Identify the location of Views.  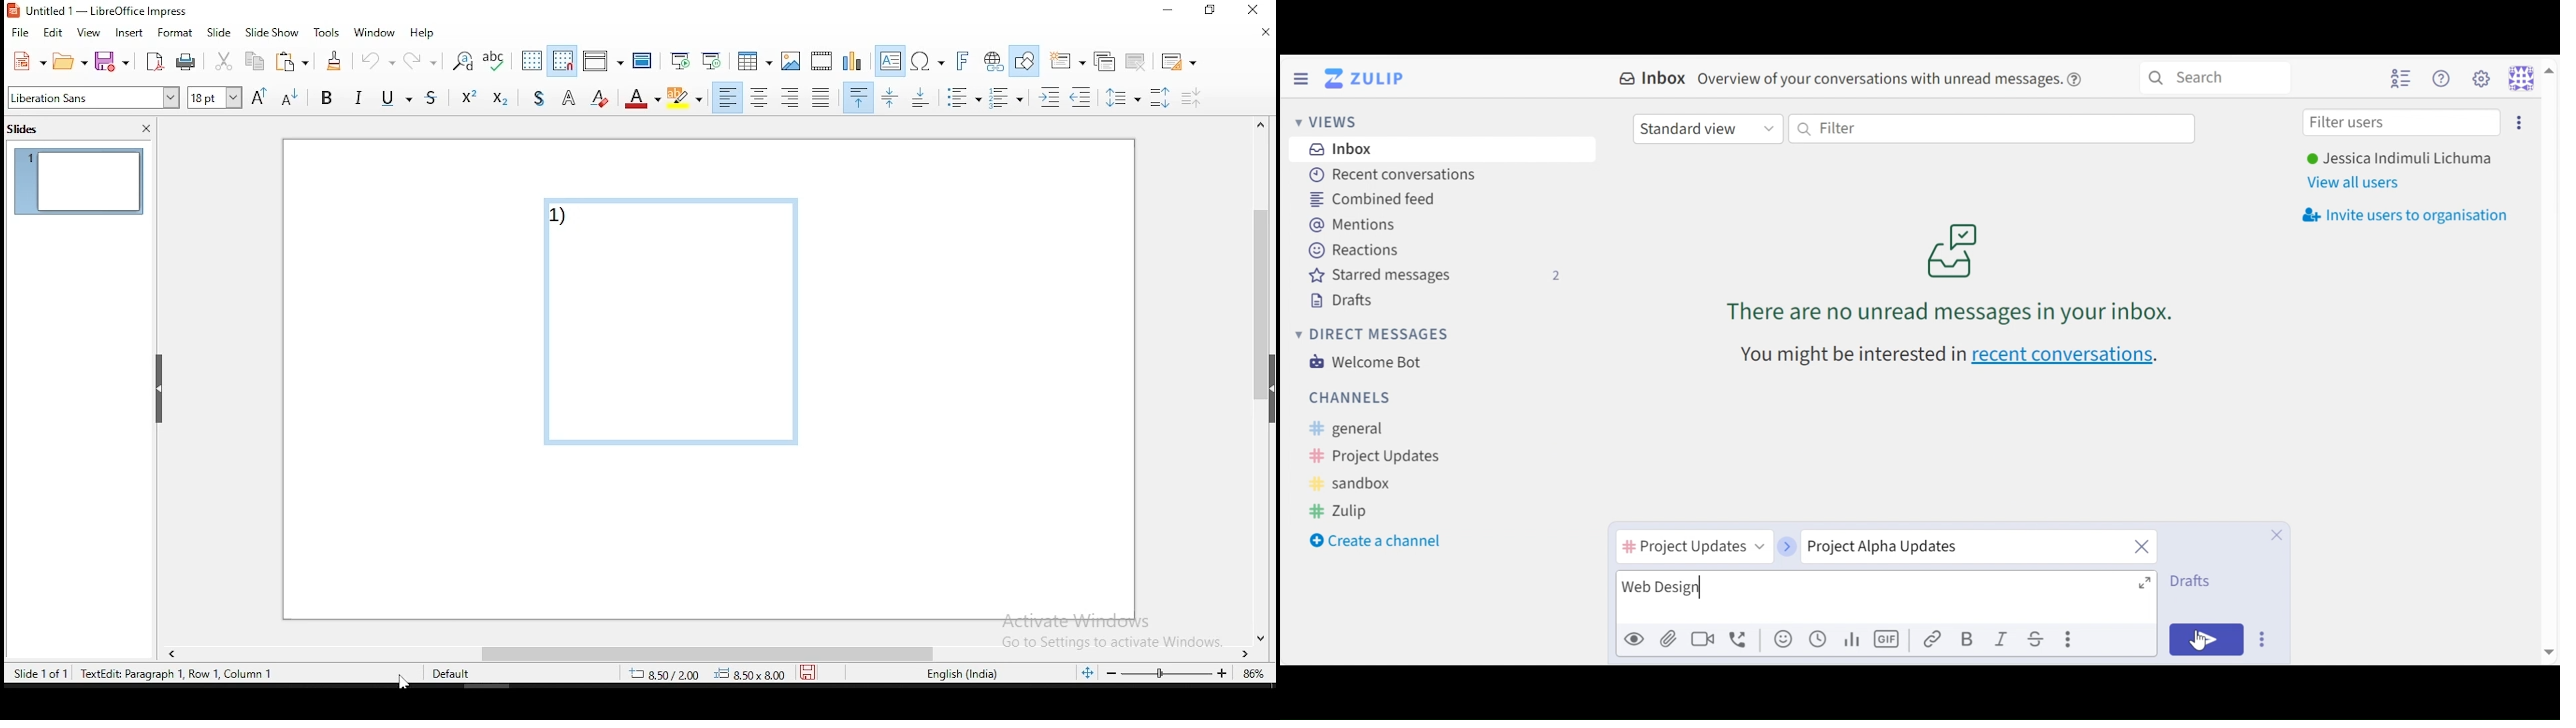
(1331, 122).